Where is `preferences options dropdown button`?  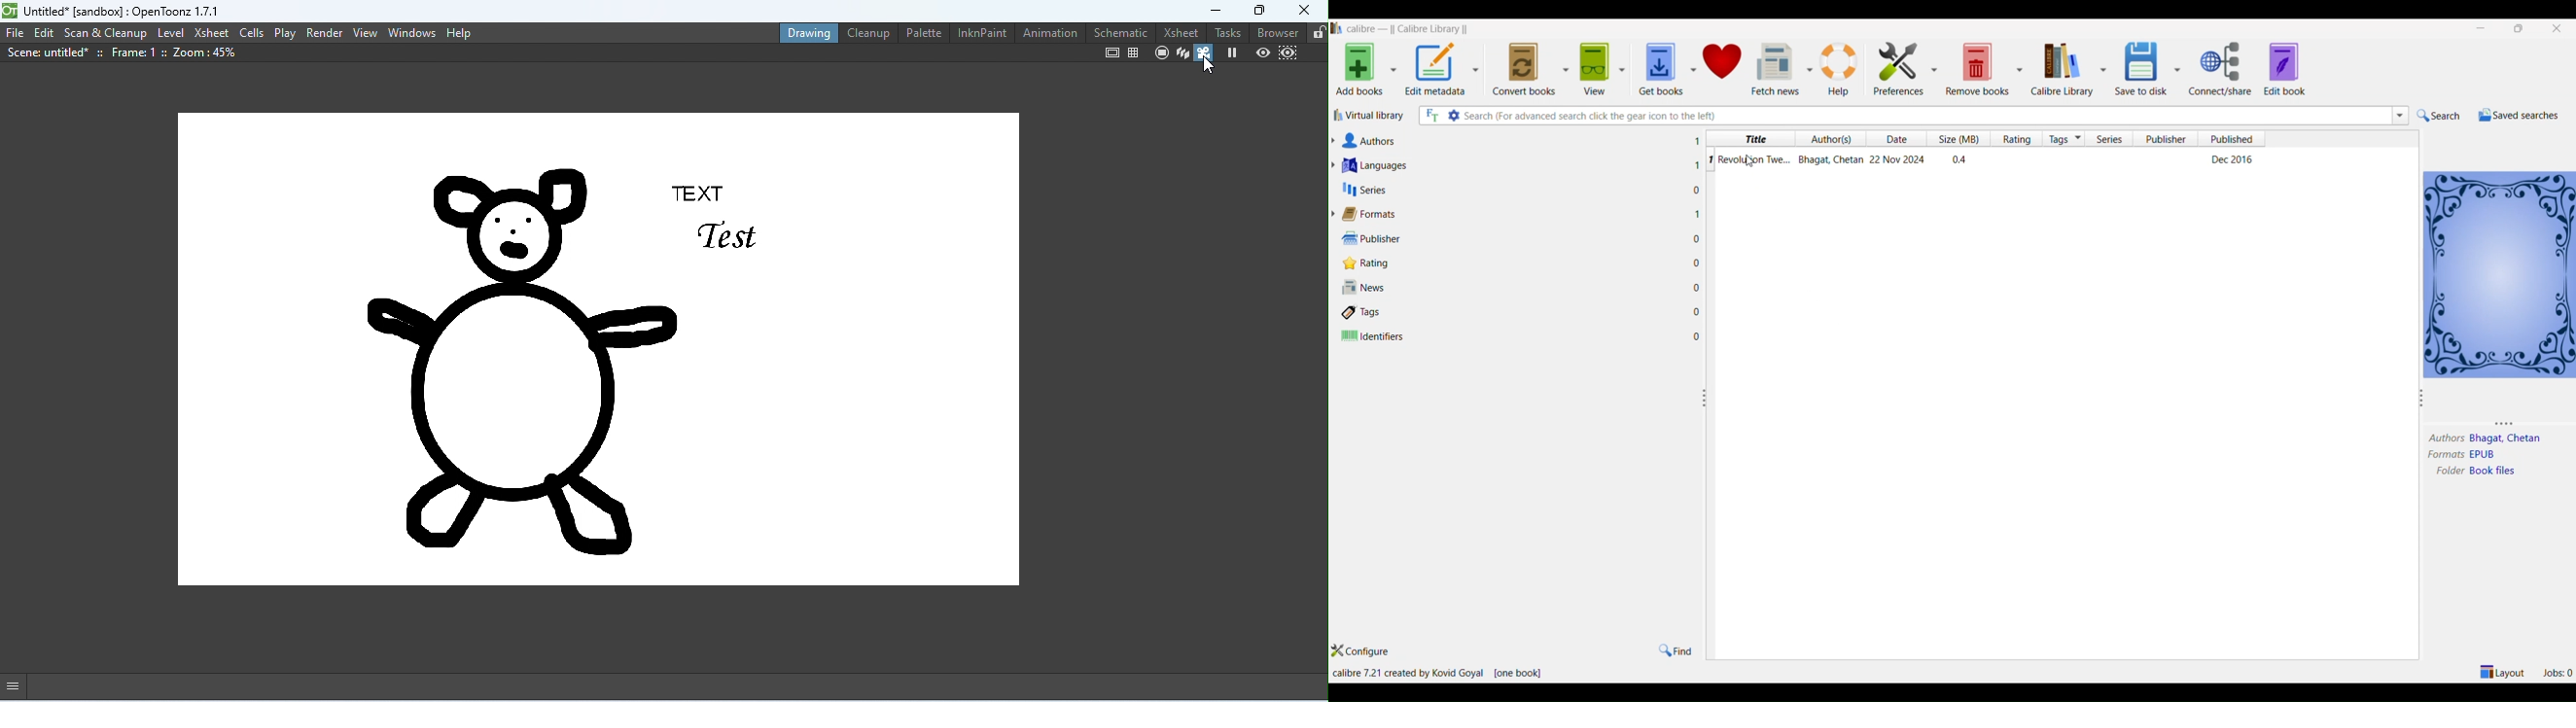
preferences options dropdown button is located at coordinates (1936, 69).